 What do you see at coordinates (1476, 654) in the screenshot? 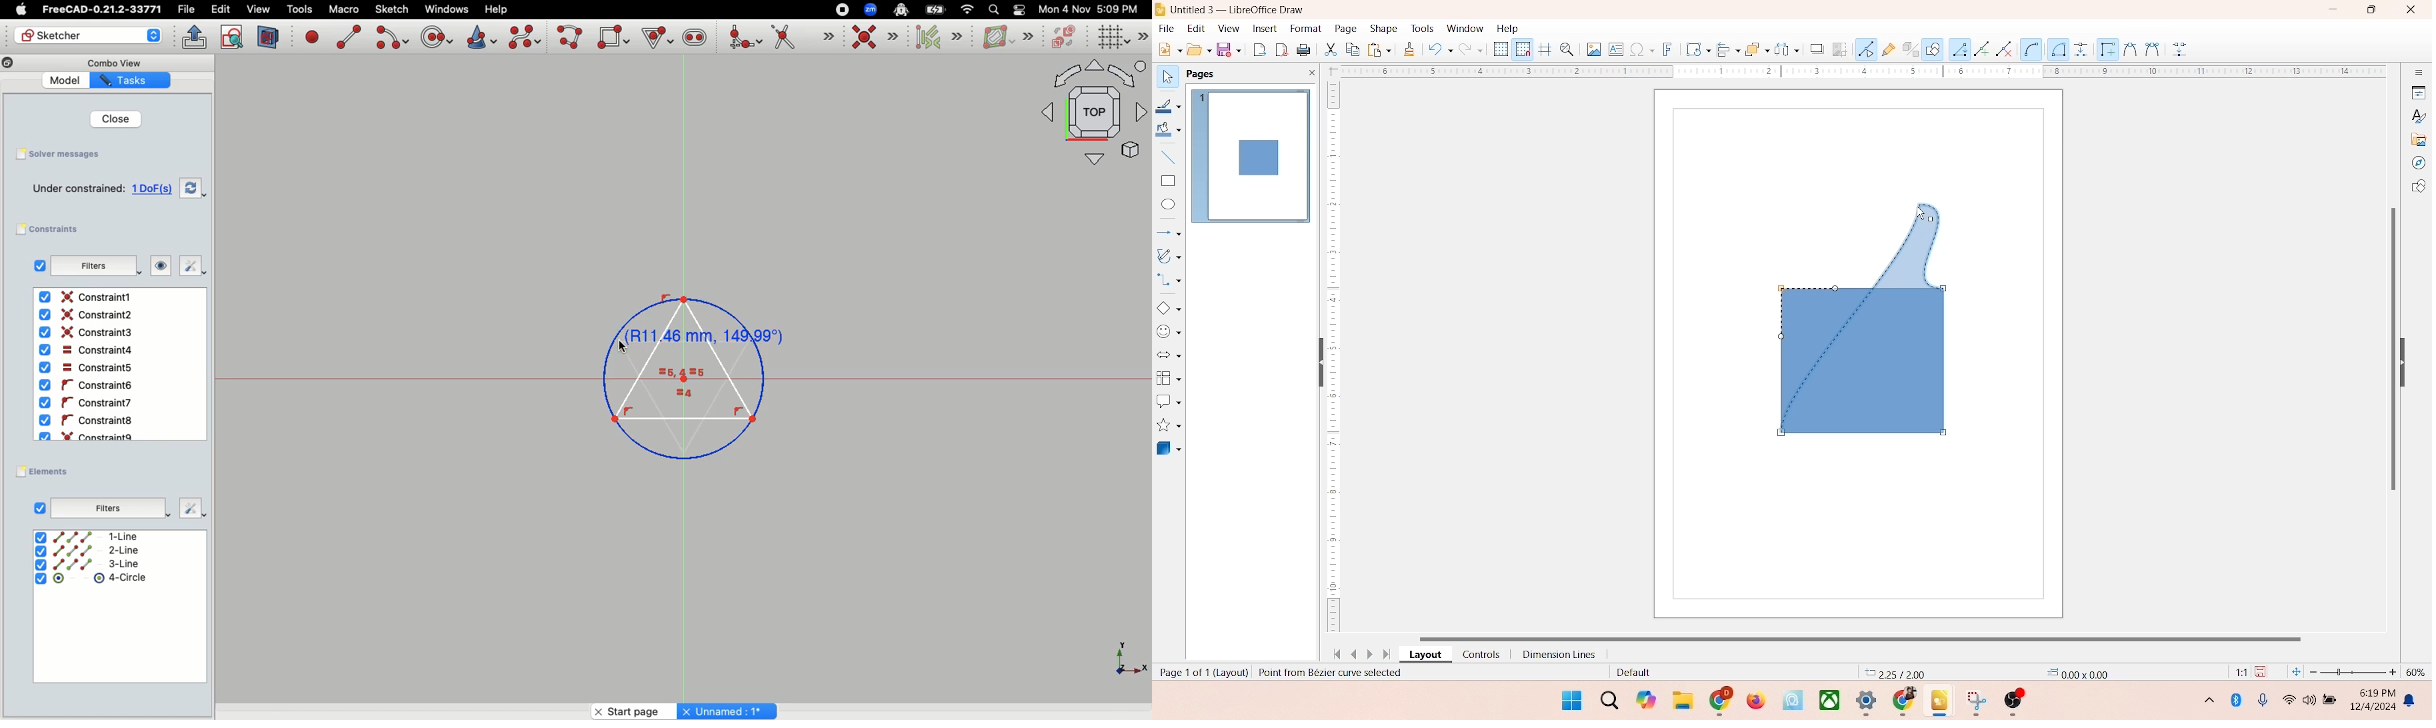
I see `controls` at bounding box center [1476, 654].